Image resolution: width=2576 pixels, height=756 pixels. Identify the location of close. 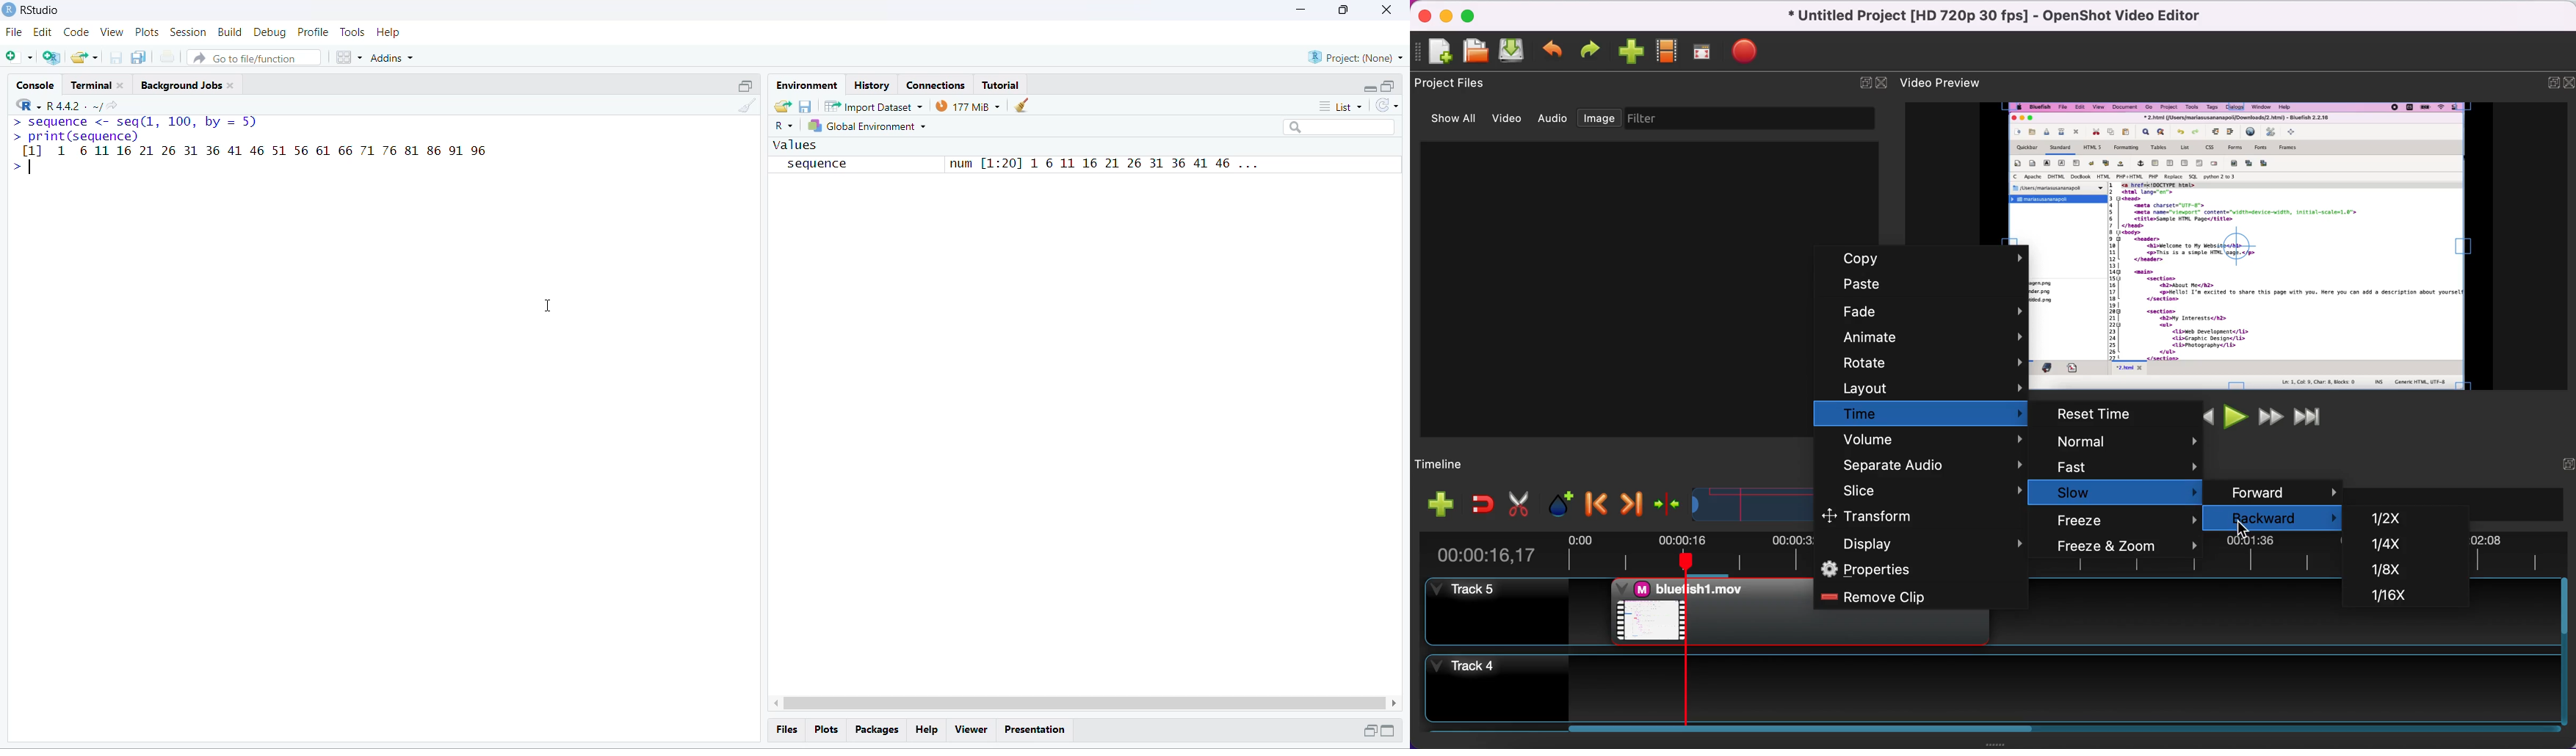
(1387, 10).